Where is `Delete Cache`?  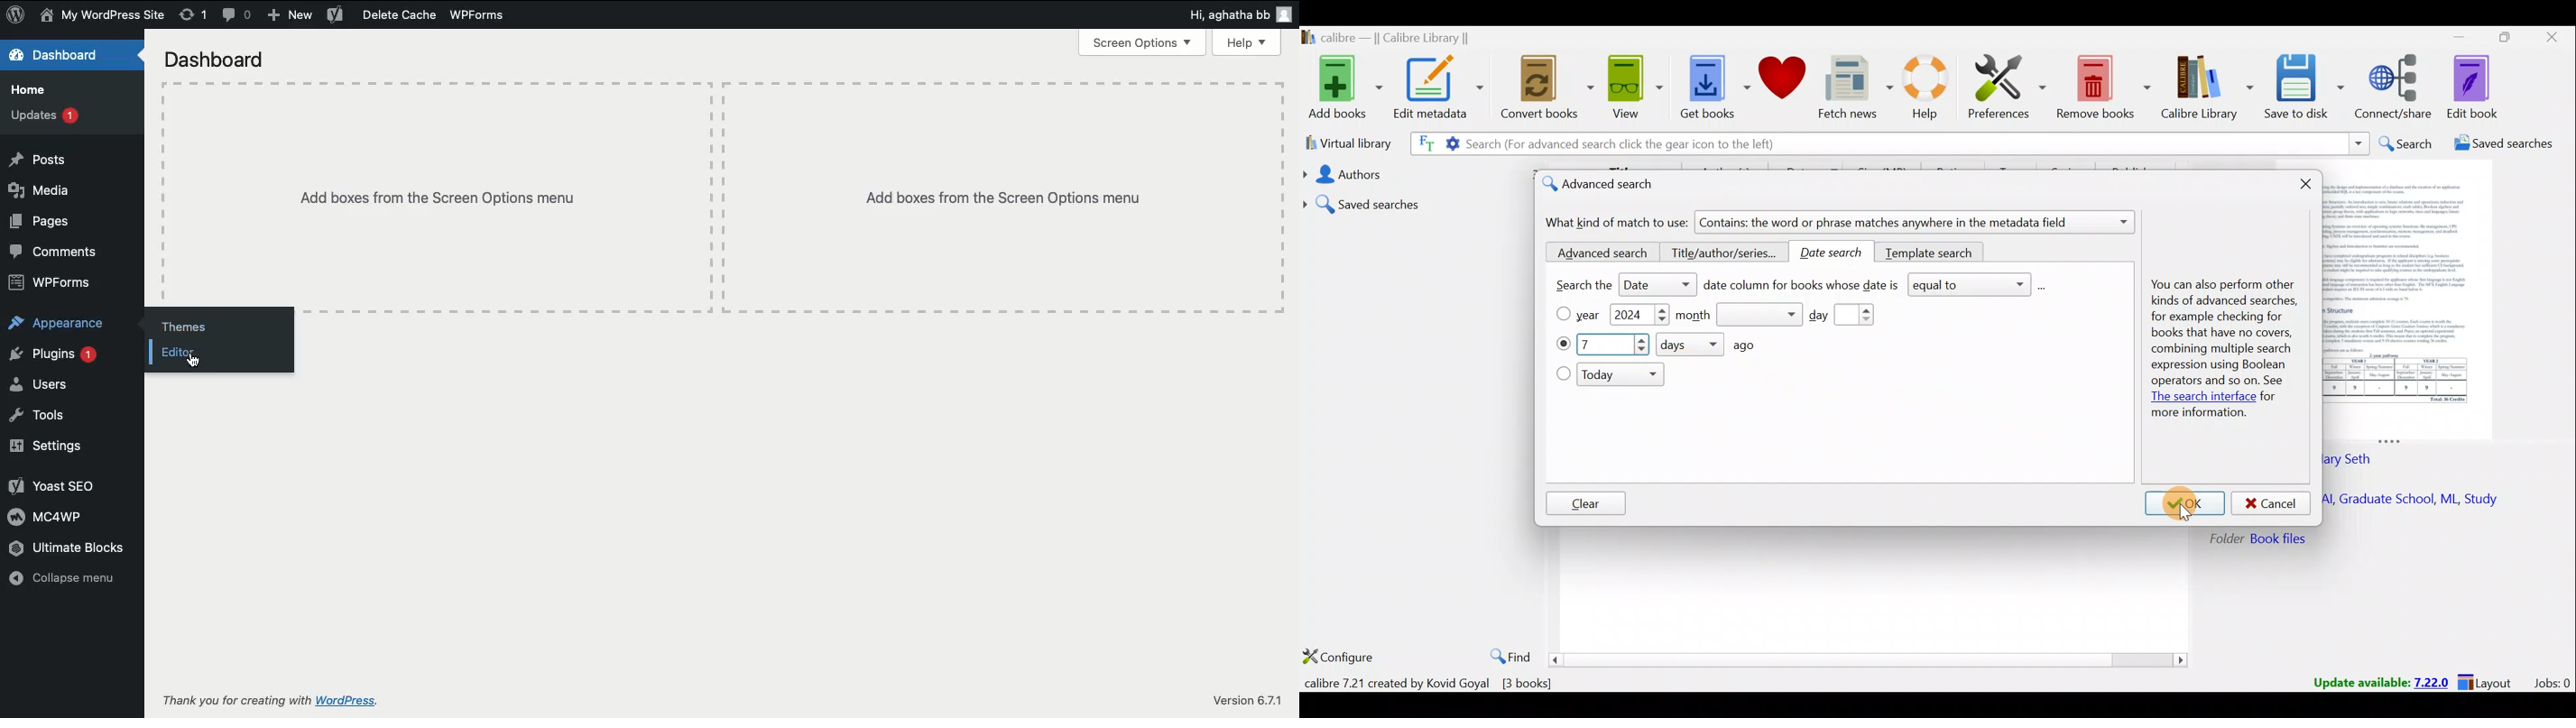
Delete Cache is located at coordinates (385, 15).